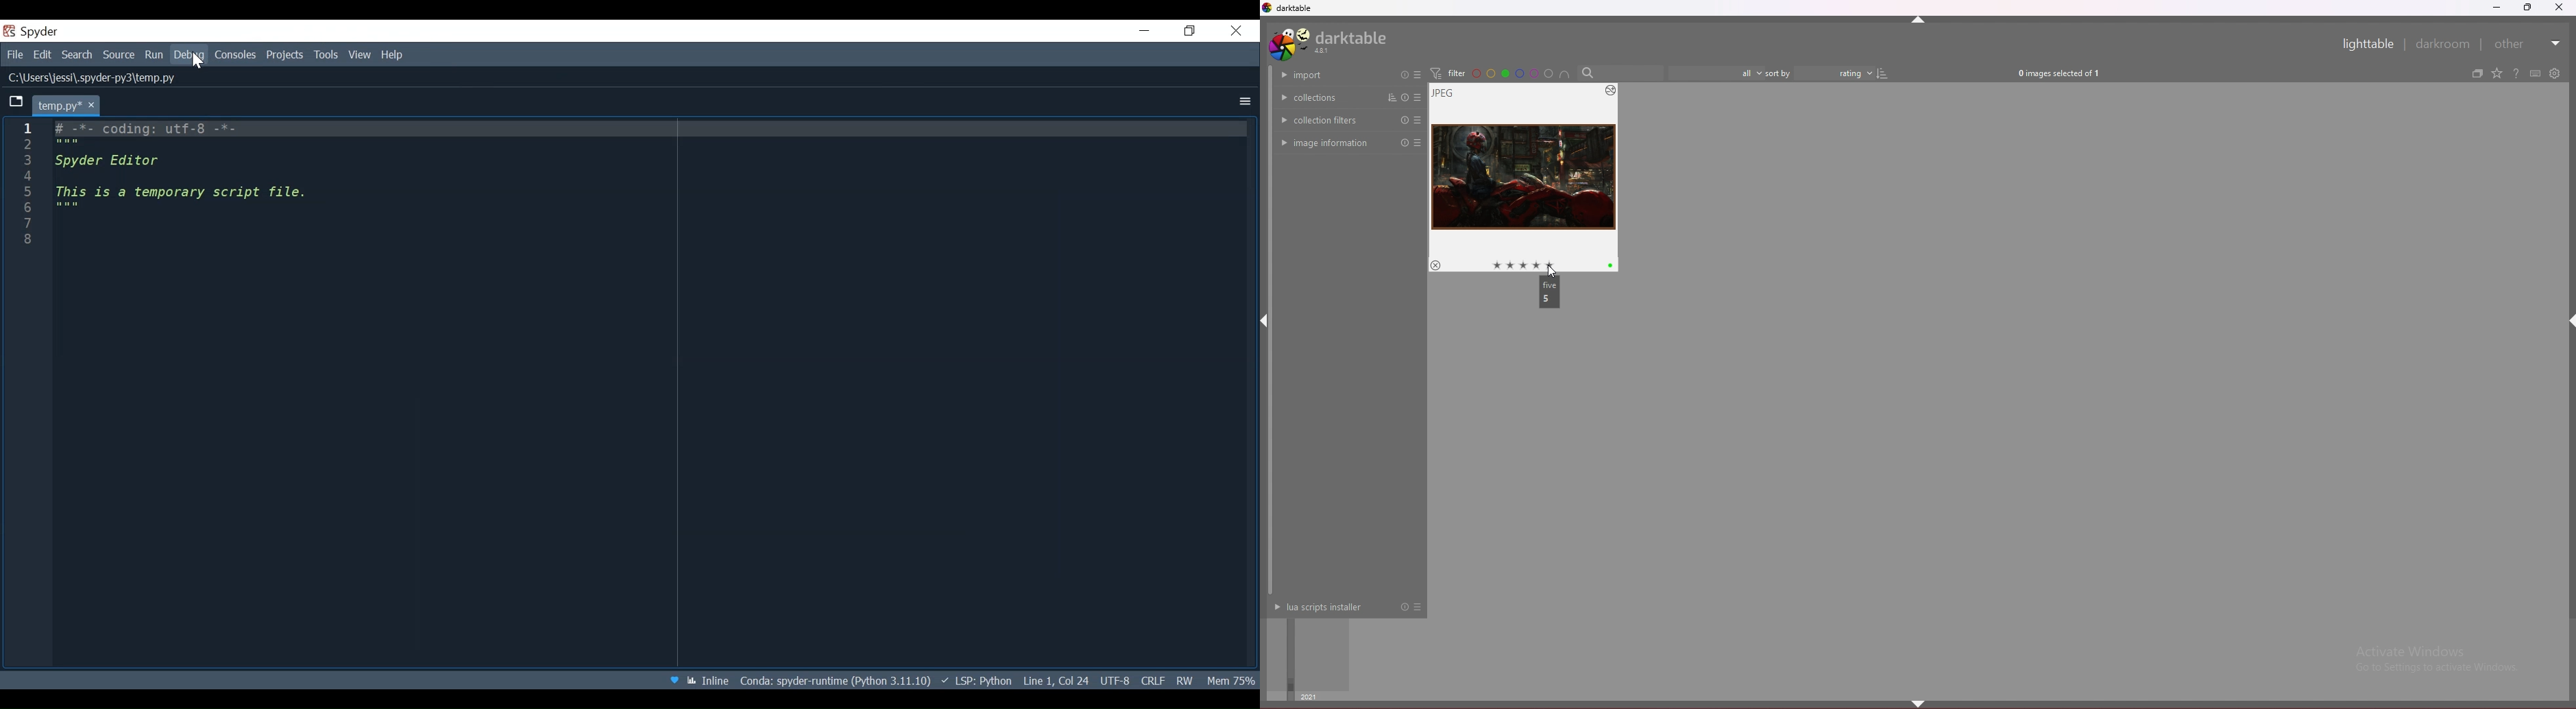 The image size is (2576, 728). What do you see at coordinates (1057, 681) in the screenshot?
I see `Cursor position` at bounding box center [1057, 681].